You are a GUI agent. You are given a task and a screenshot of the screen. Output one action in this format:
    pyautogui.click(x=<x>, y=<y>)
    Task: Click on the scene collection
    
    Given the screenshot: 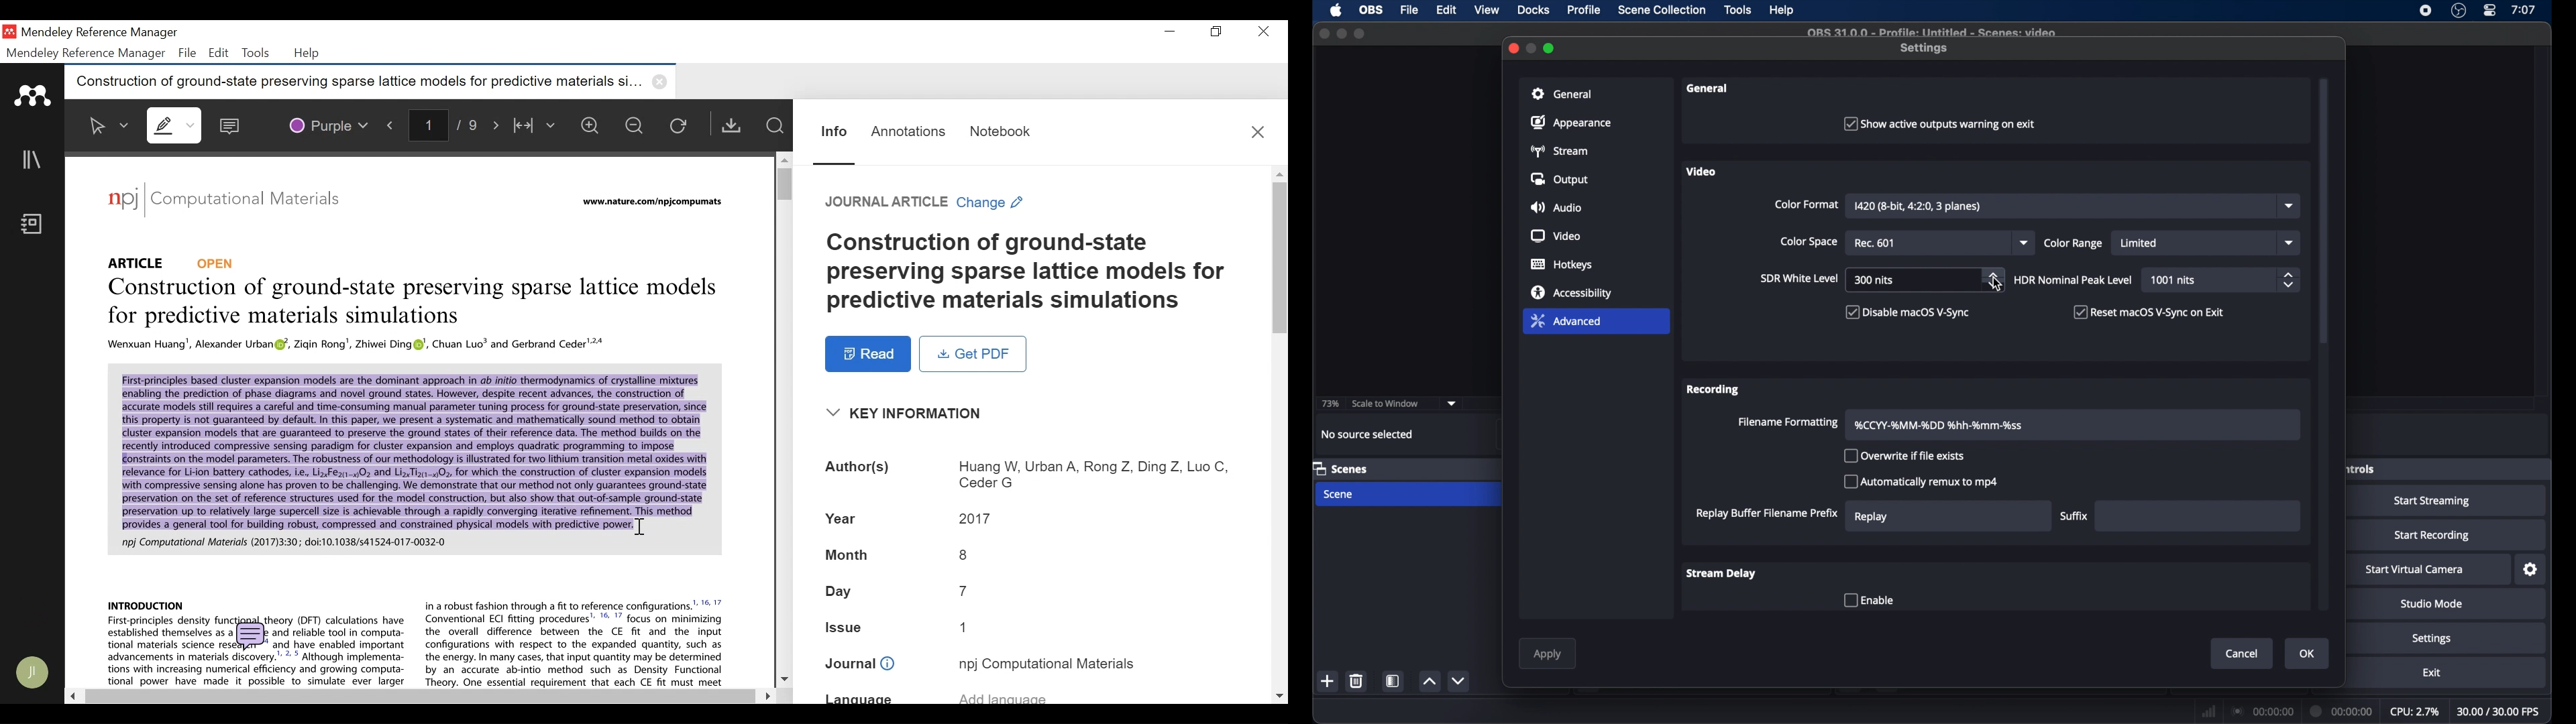 What is the action you would take?
    pyautogui.click(x=1662, y=10)
    